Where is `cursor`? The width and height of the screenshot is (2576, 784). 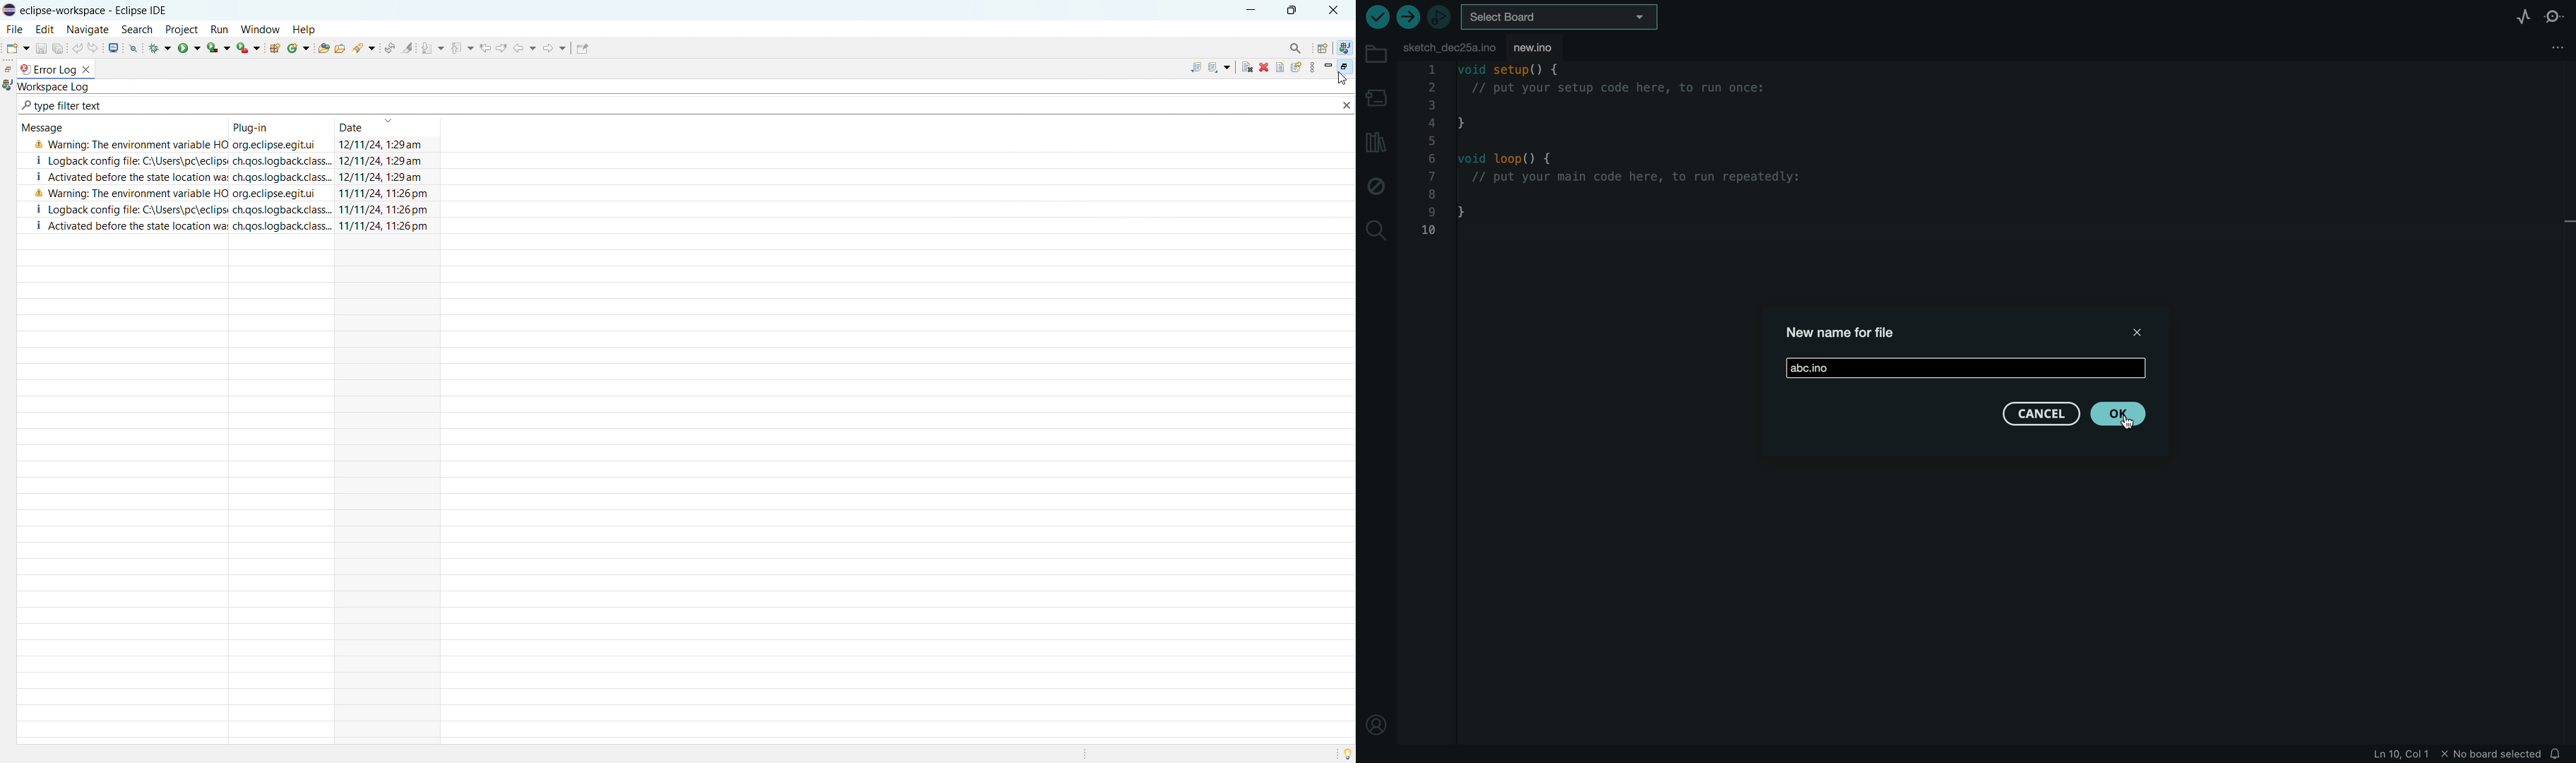 cursor is located at coordinates (2128, 420).